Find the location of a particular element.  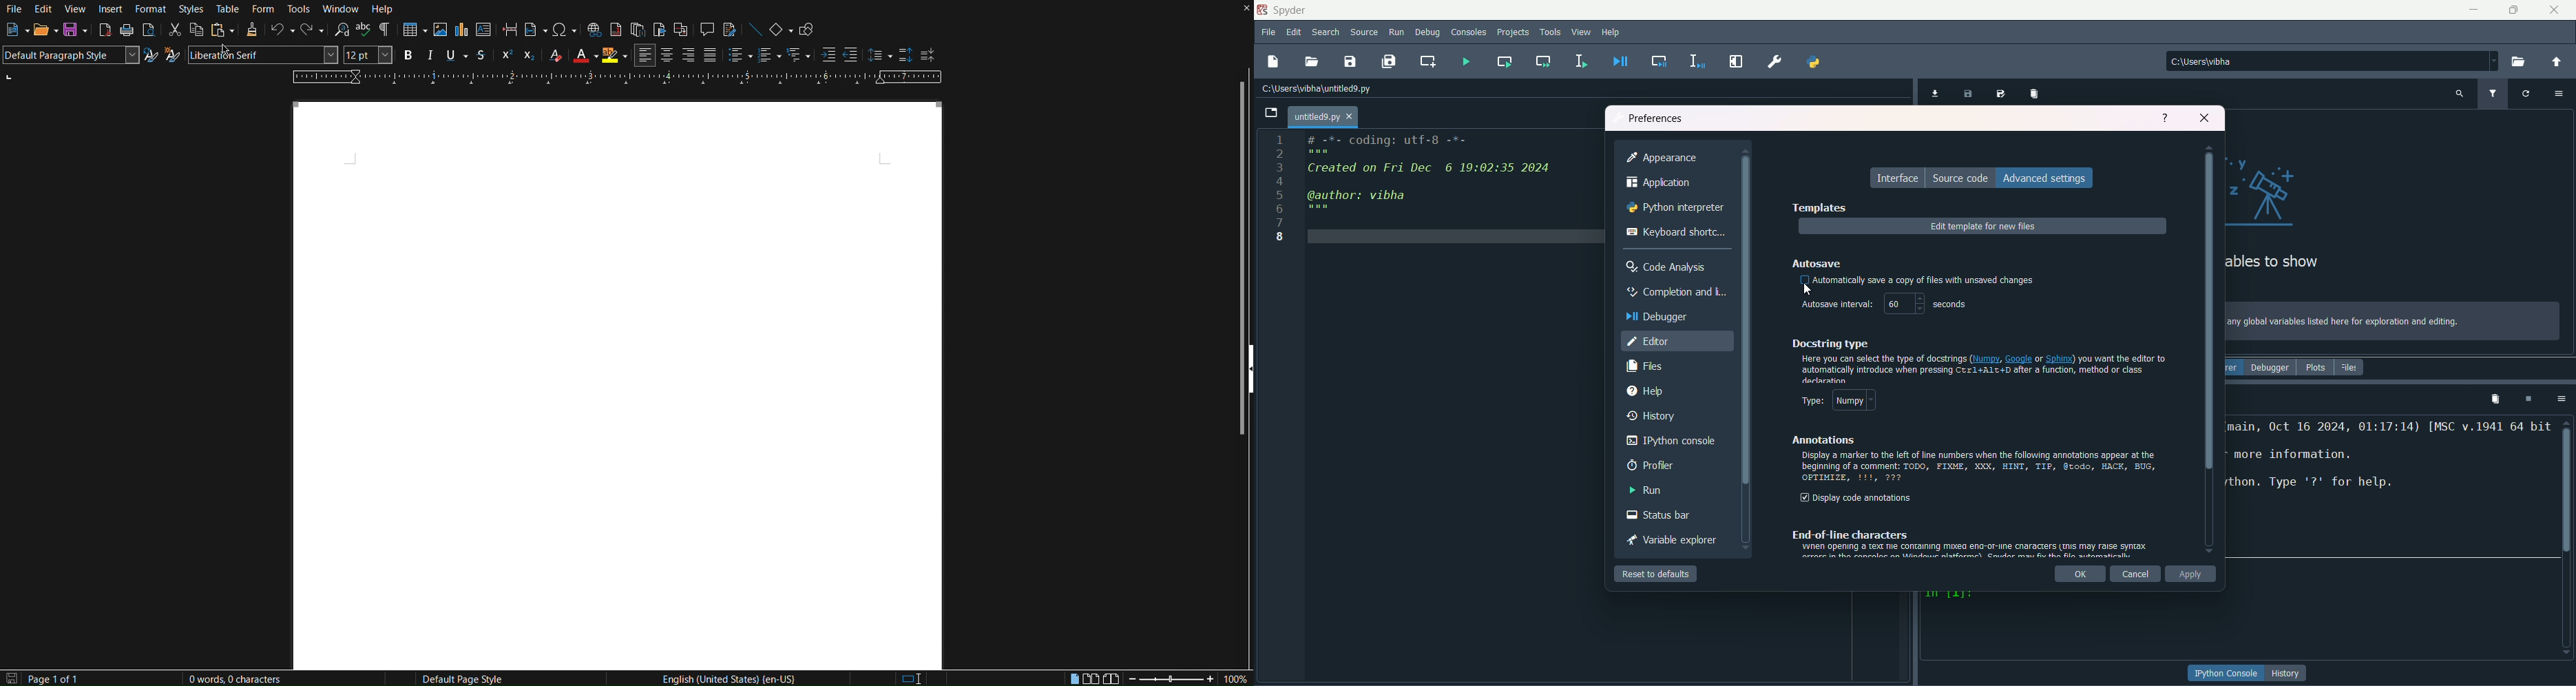

run current cell is located at coordinates (1503, 61).